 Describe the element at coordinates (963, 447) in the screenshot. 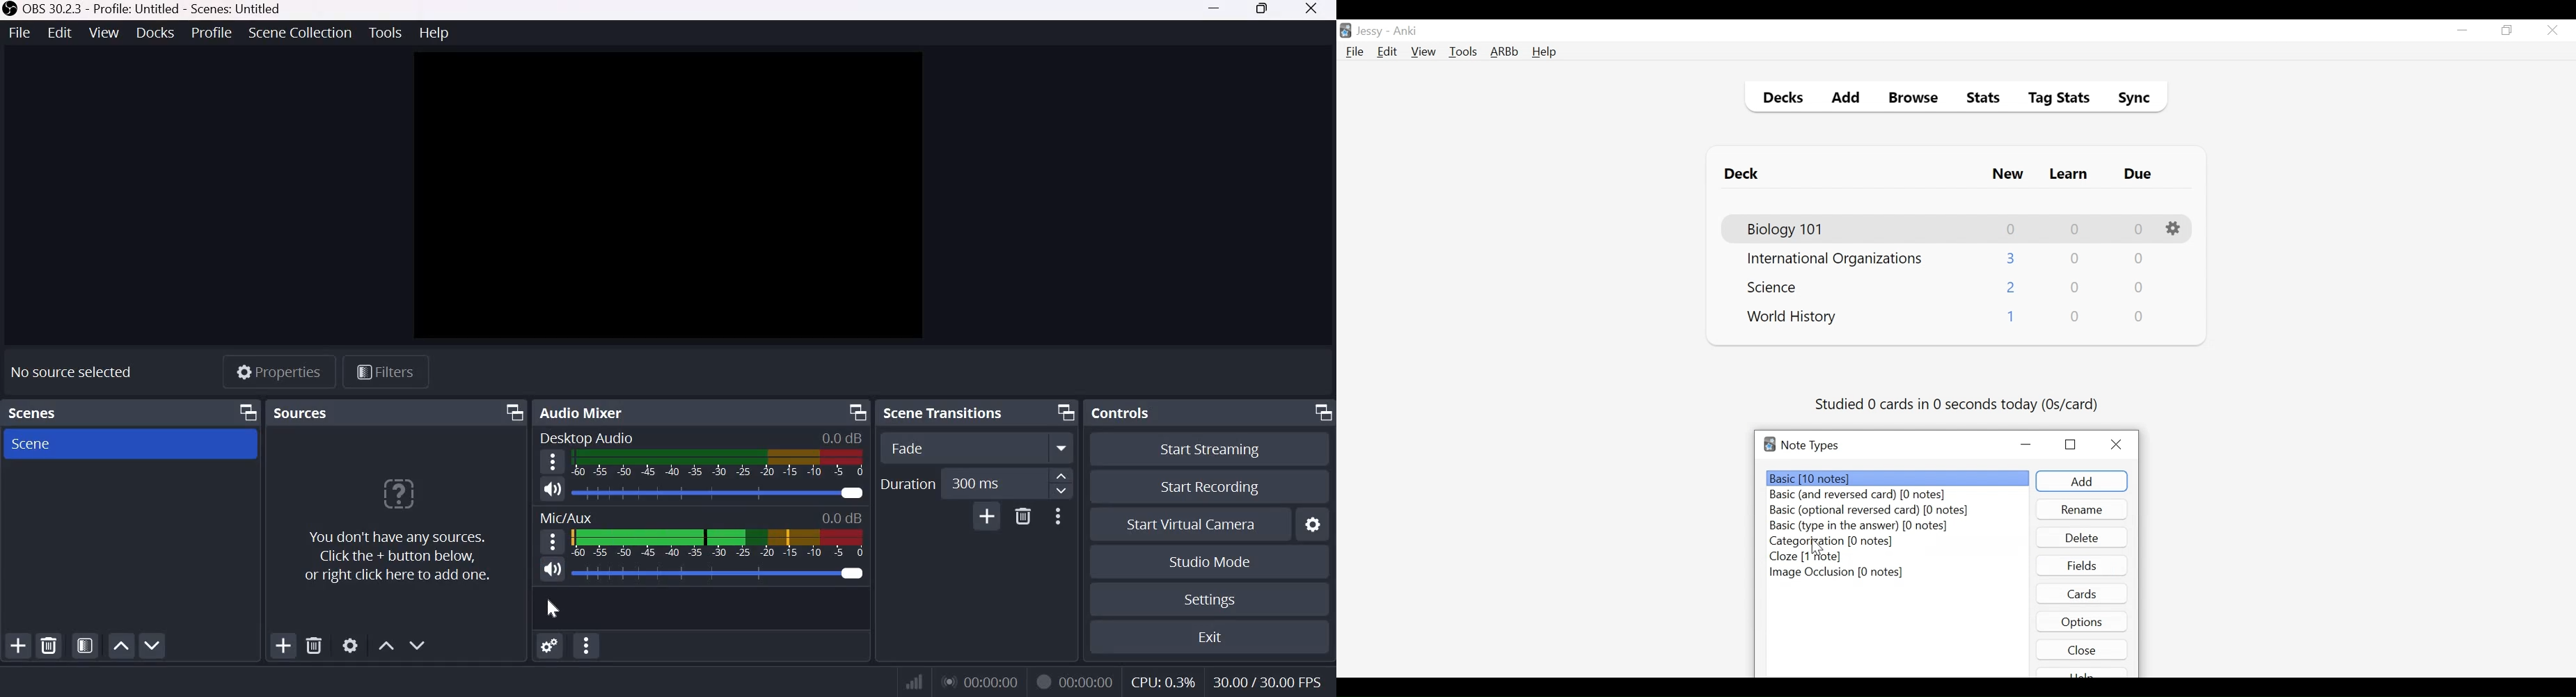

I see `Fade` at that location.